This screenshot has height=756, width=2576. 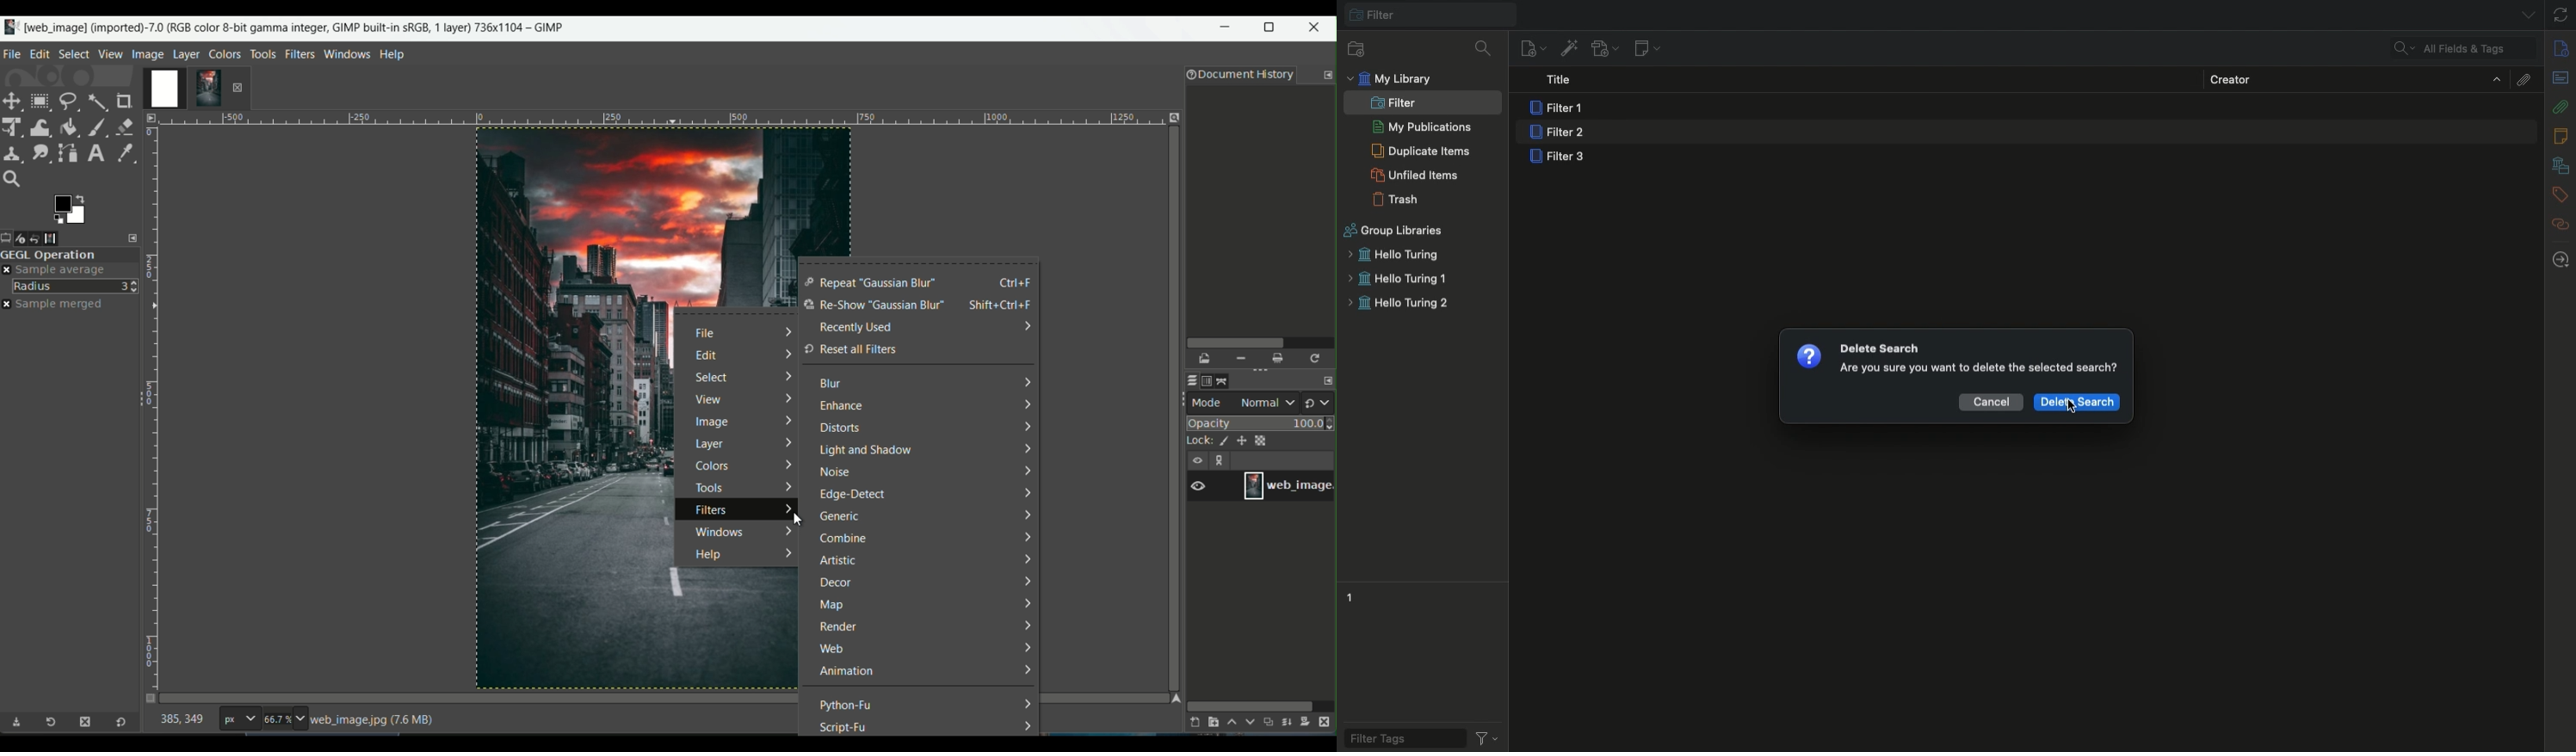 I want to click on My library, so click(x=1429, y=15).